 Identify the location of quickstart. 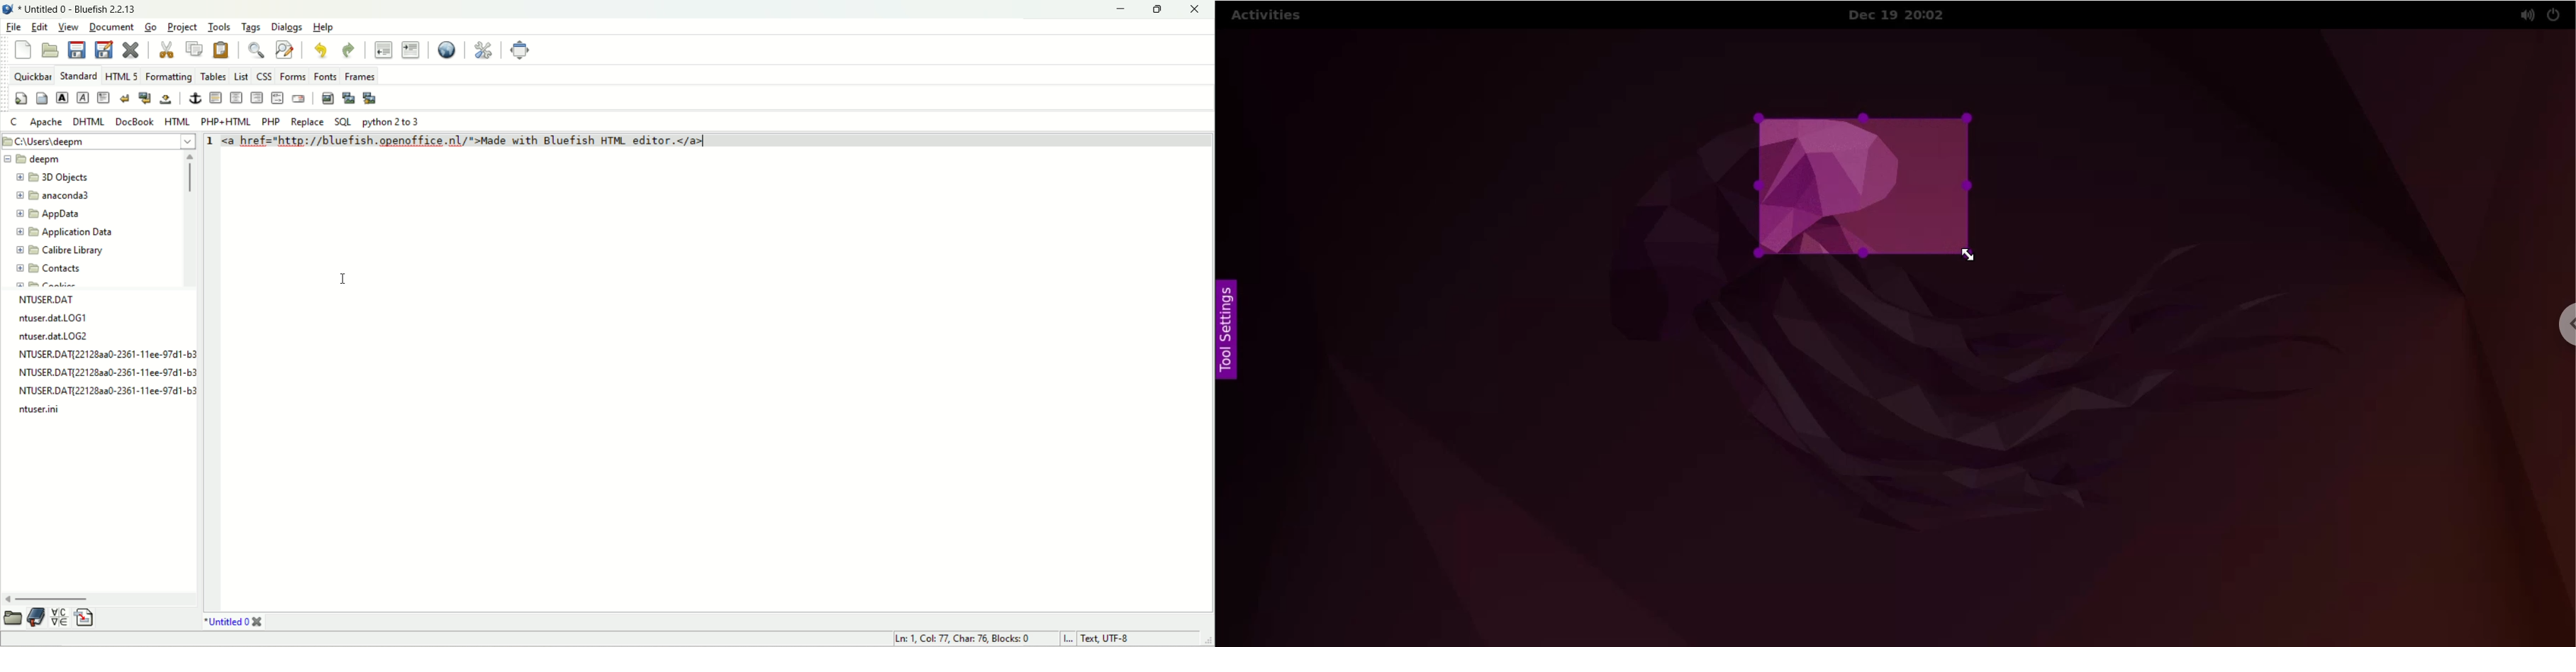
(22, 97).